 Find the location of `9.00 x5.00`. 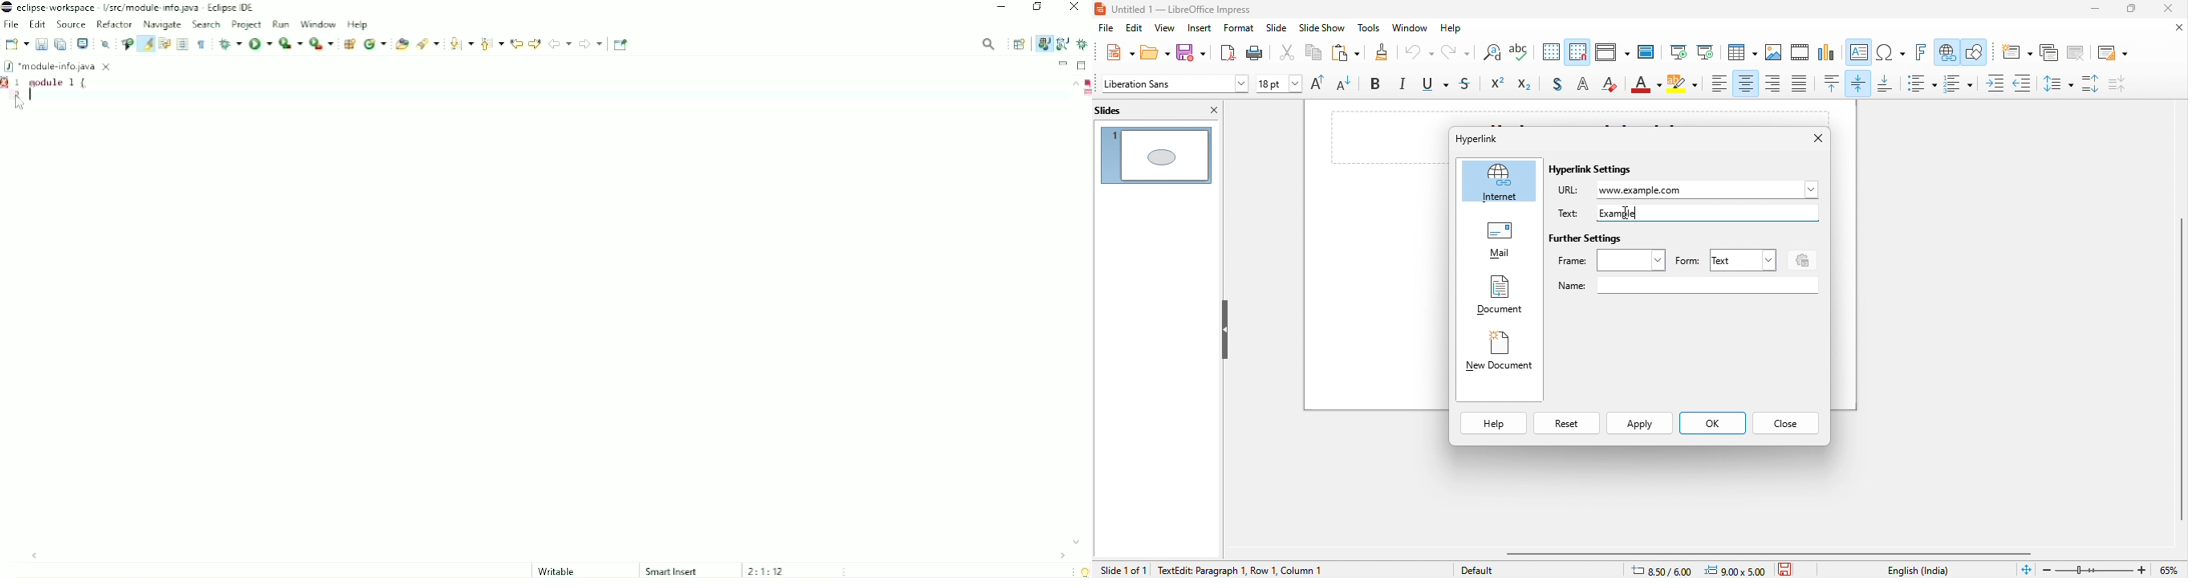

9.00 x5.00 is located at coordinates (1738, 569).